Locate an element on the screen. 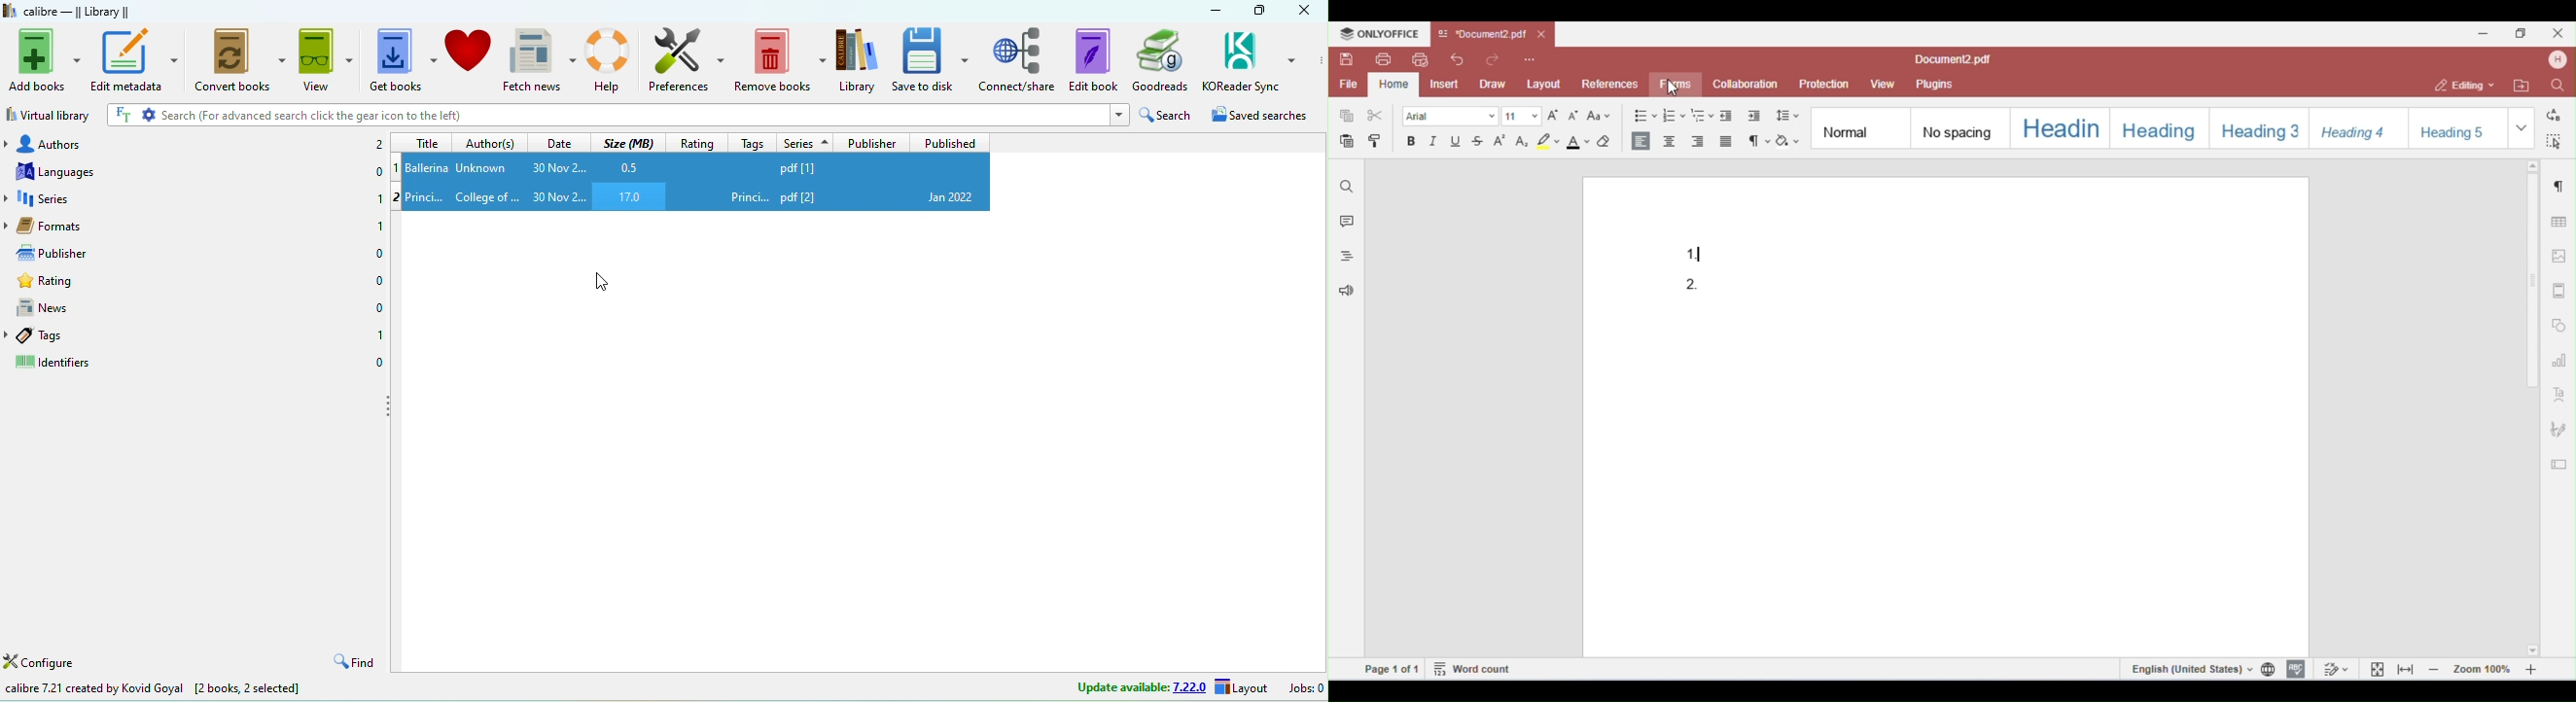 This screenshot has height=728, width=2576. Edit book is located at coordinates (1093, 59).